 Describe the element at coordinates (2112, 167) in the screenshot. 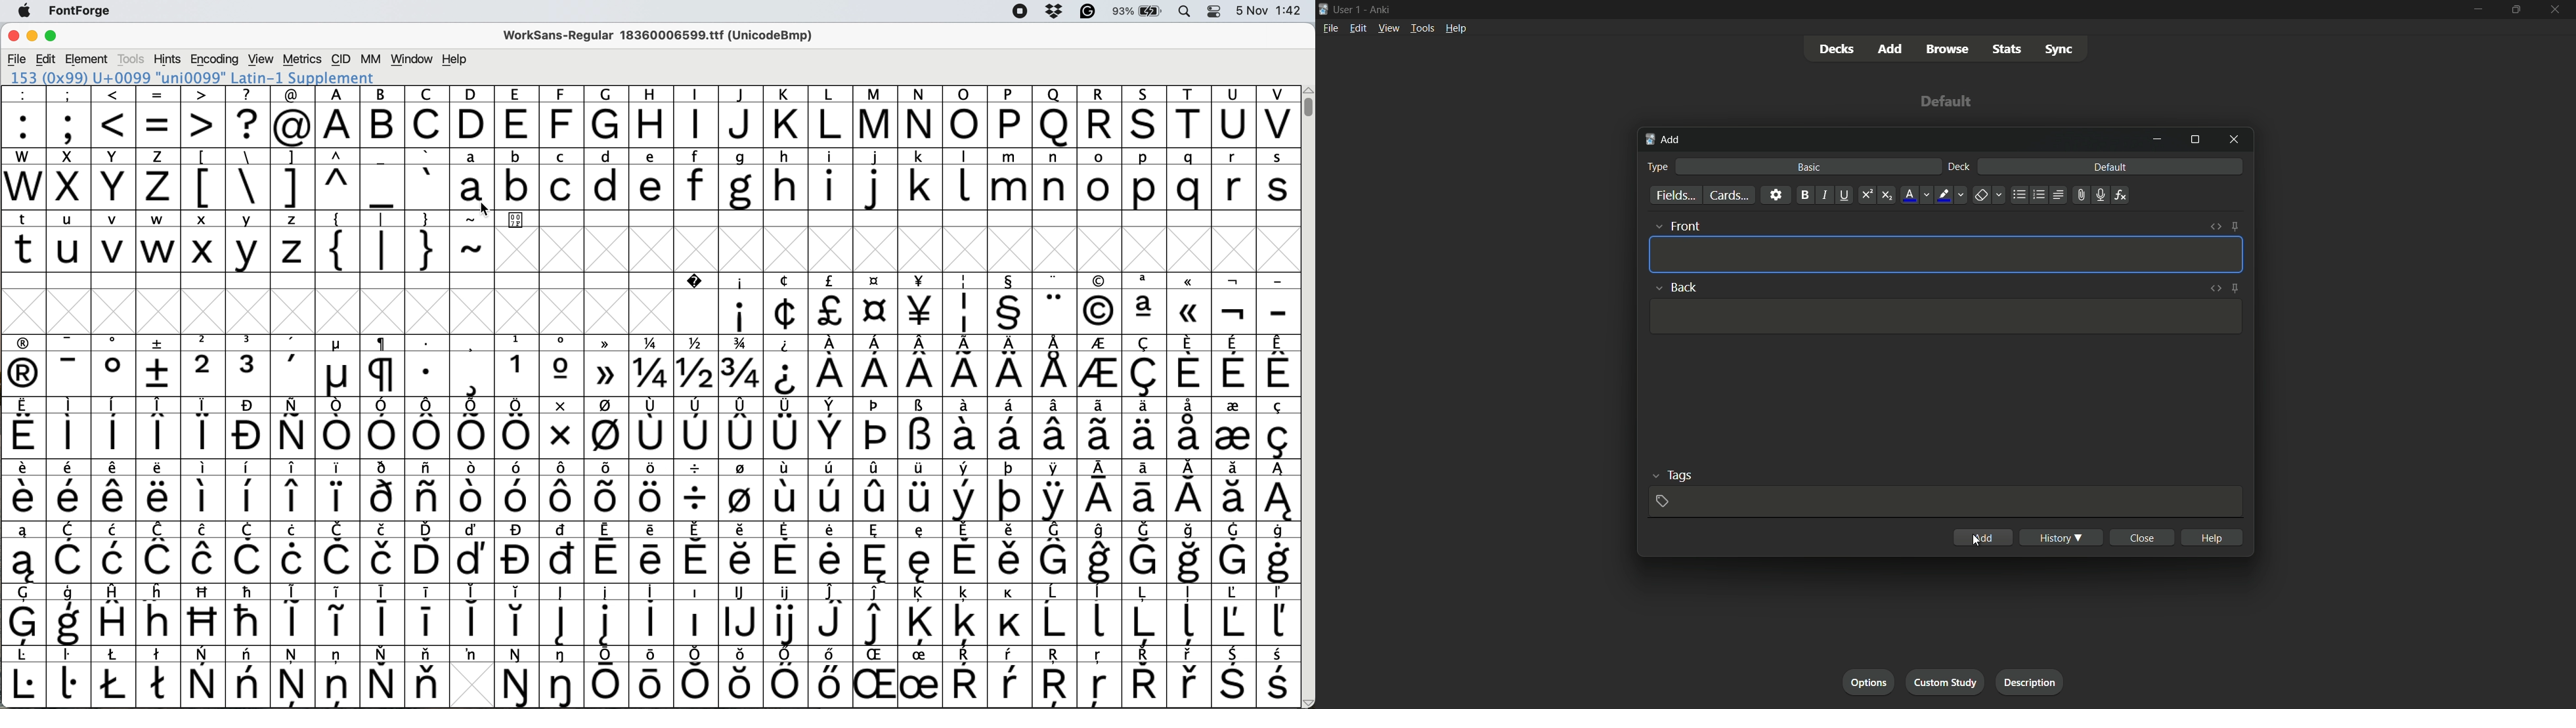

I see `default` at that location.